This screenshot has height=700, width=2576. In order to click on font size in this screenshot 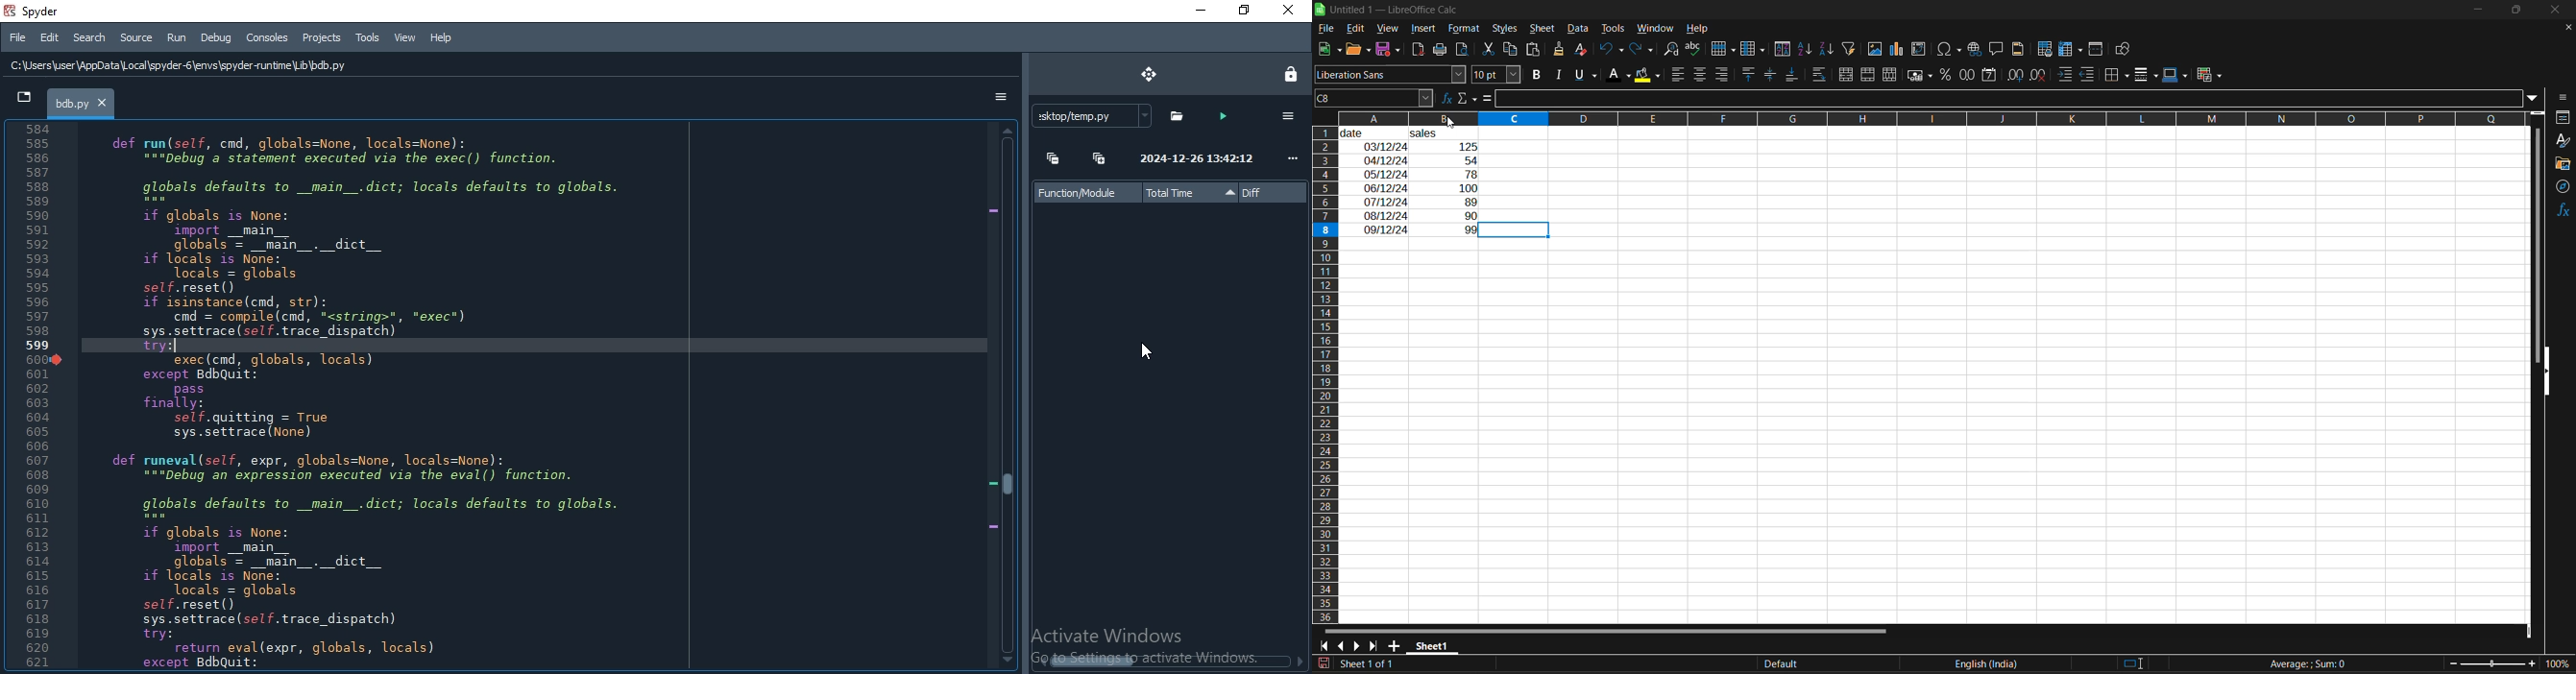, I will do `click(1496, 74)`.